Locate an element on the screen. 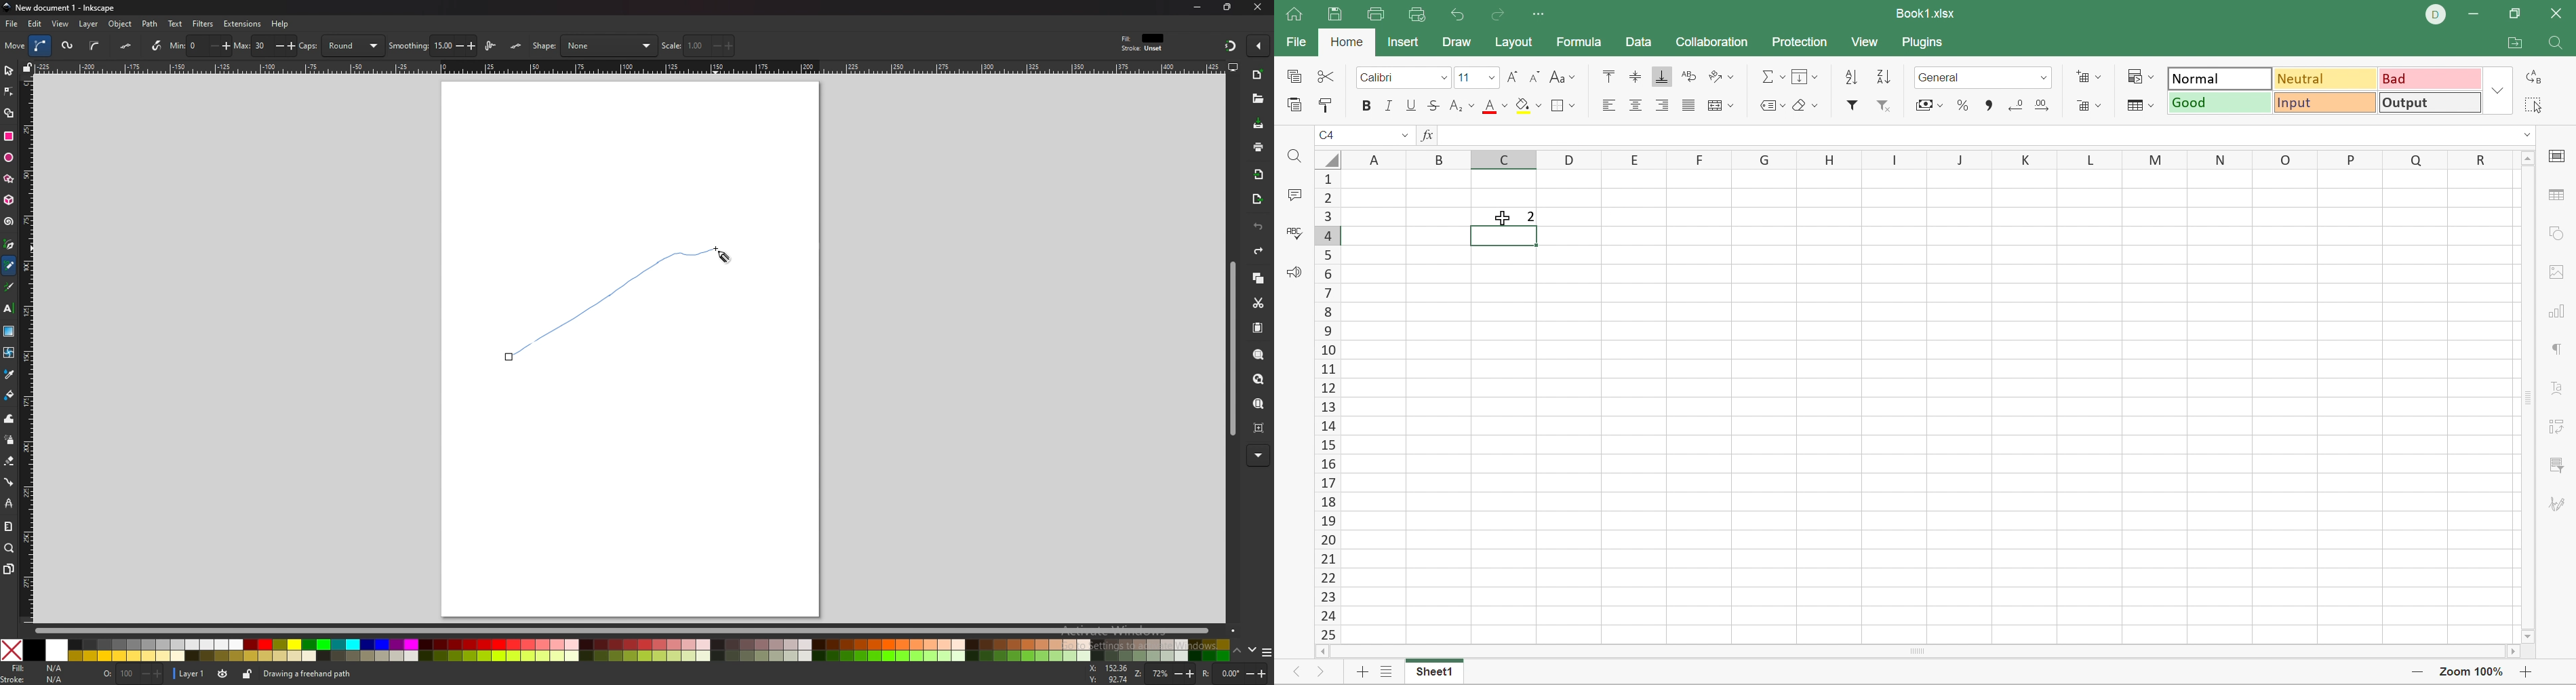  down is located at coordinates (1252, 649).